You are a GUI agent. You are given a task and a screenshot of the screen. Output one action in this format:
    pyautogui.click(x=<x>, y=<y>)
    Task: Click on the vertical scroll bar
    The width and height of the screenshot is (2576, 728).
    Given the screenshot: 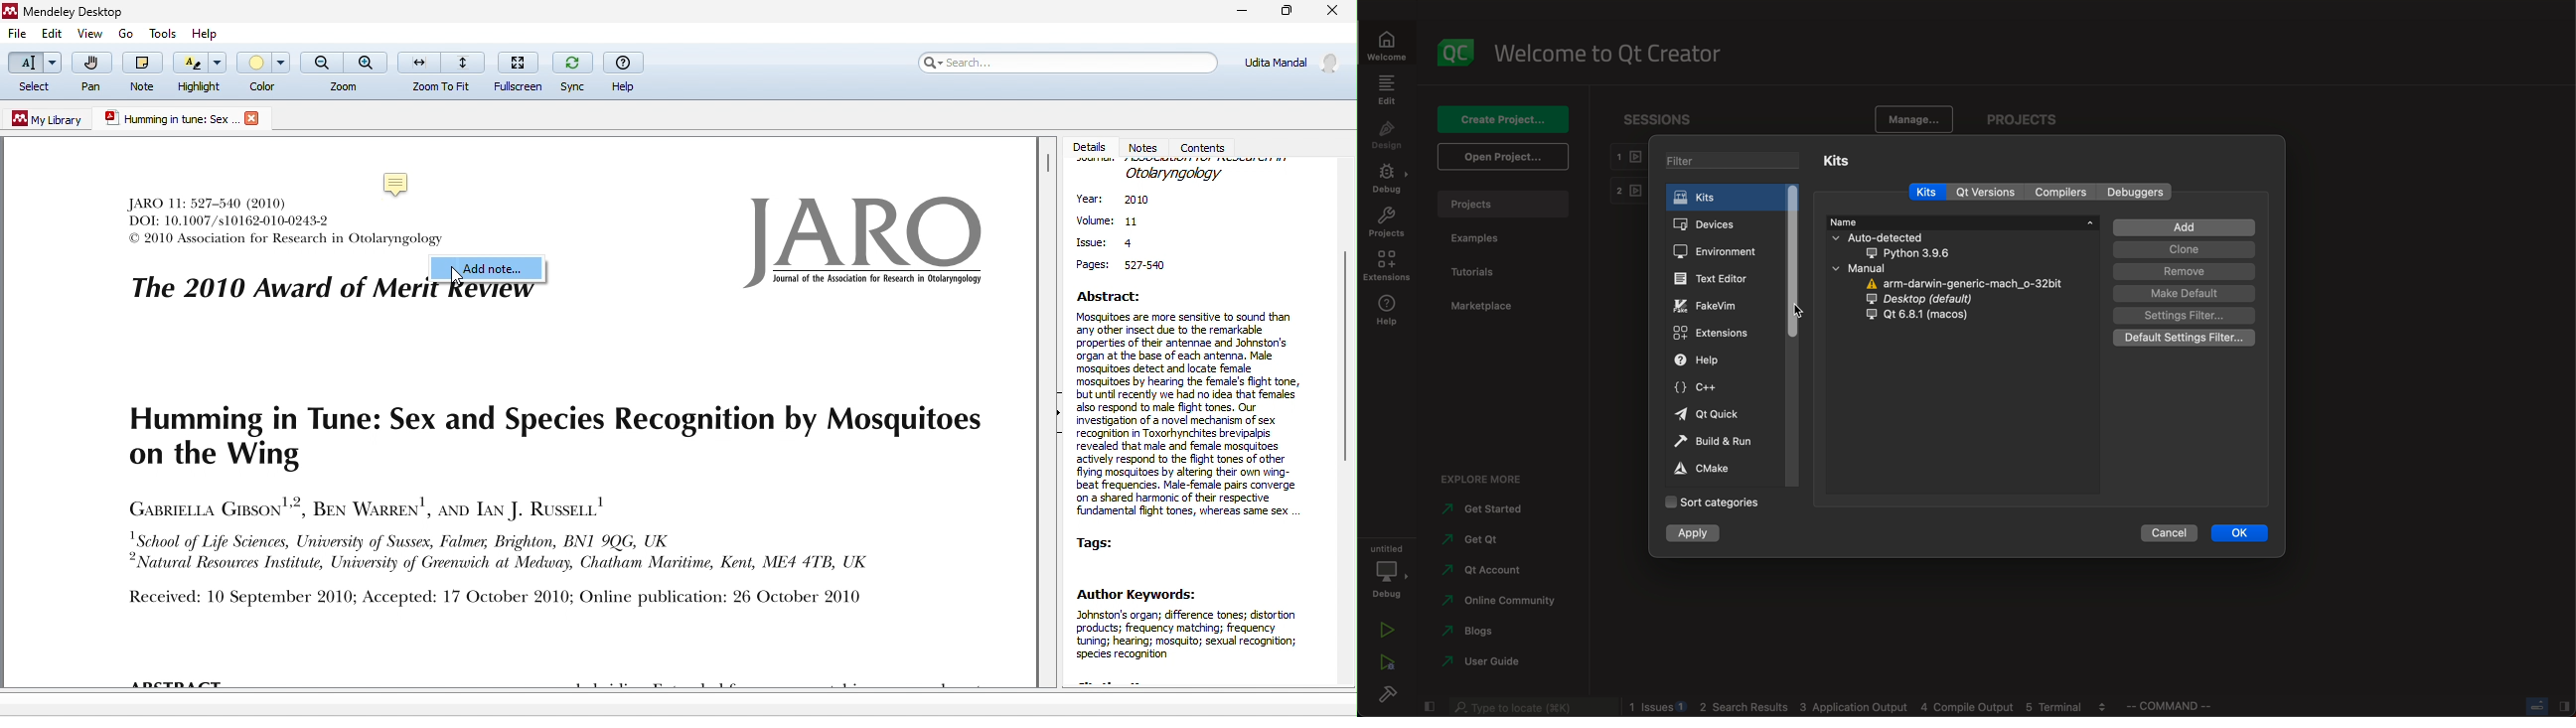 What is the action you would take?
    pyautogui.click(x=1344, y=352)
    